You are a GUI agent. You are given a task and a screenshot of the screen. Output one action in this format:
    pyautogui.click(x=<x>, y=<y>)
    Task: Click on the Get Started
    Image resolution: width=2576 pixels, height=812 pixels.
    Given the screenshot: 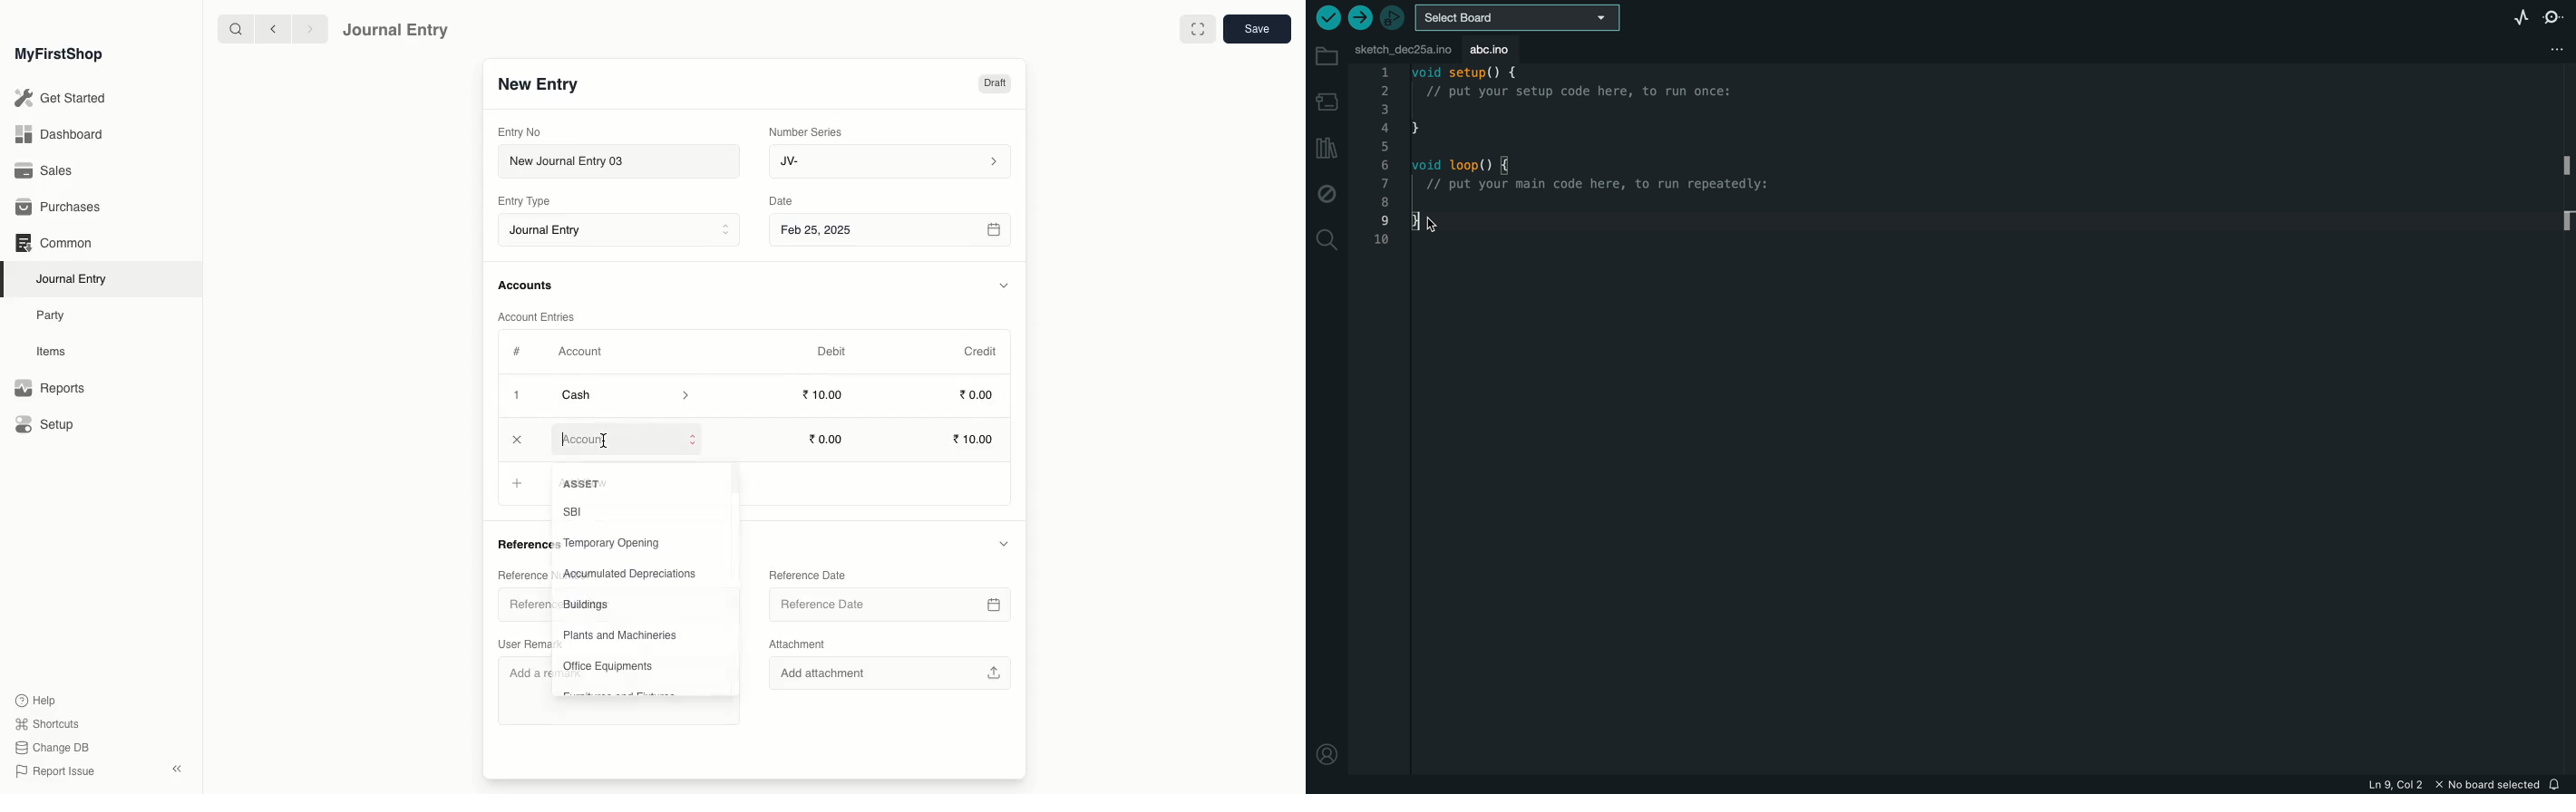 What is the action you would take?
    pyautogui.click(x=62, y=99)
    